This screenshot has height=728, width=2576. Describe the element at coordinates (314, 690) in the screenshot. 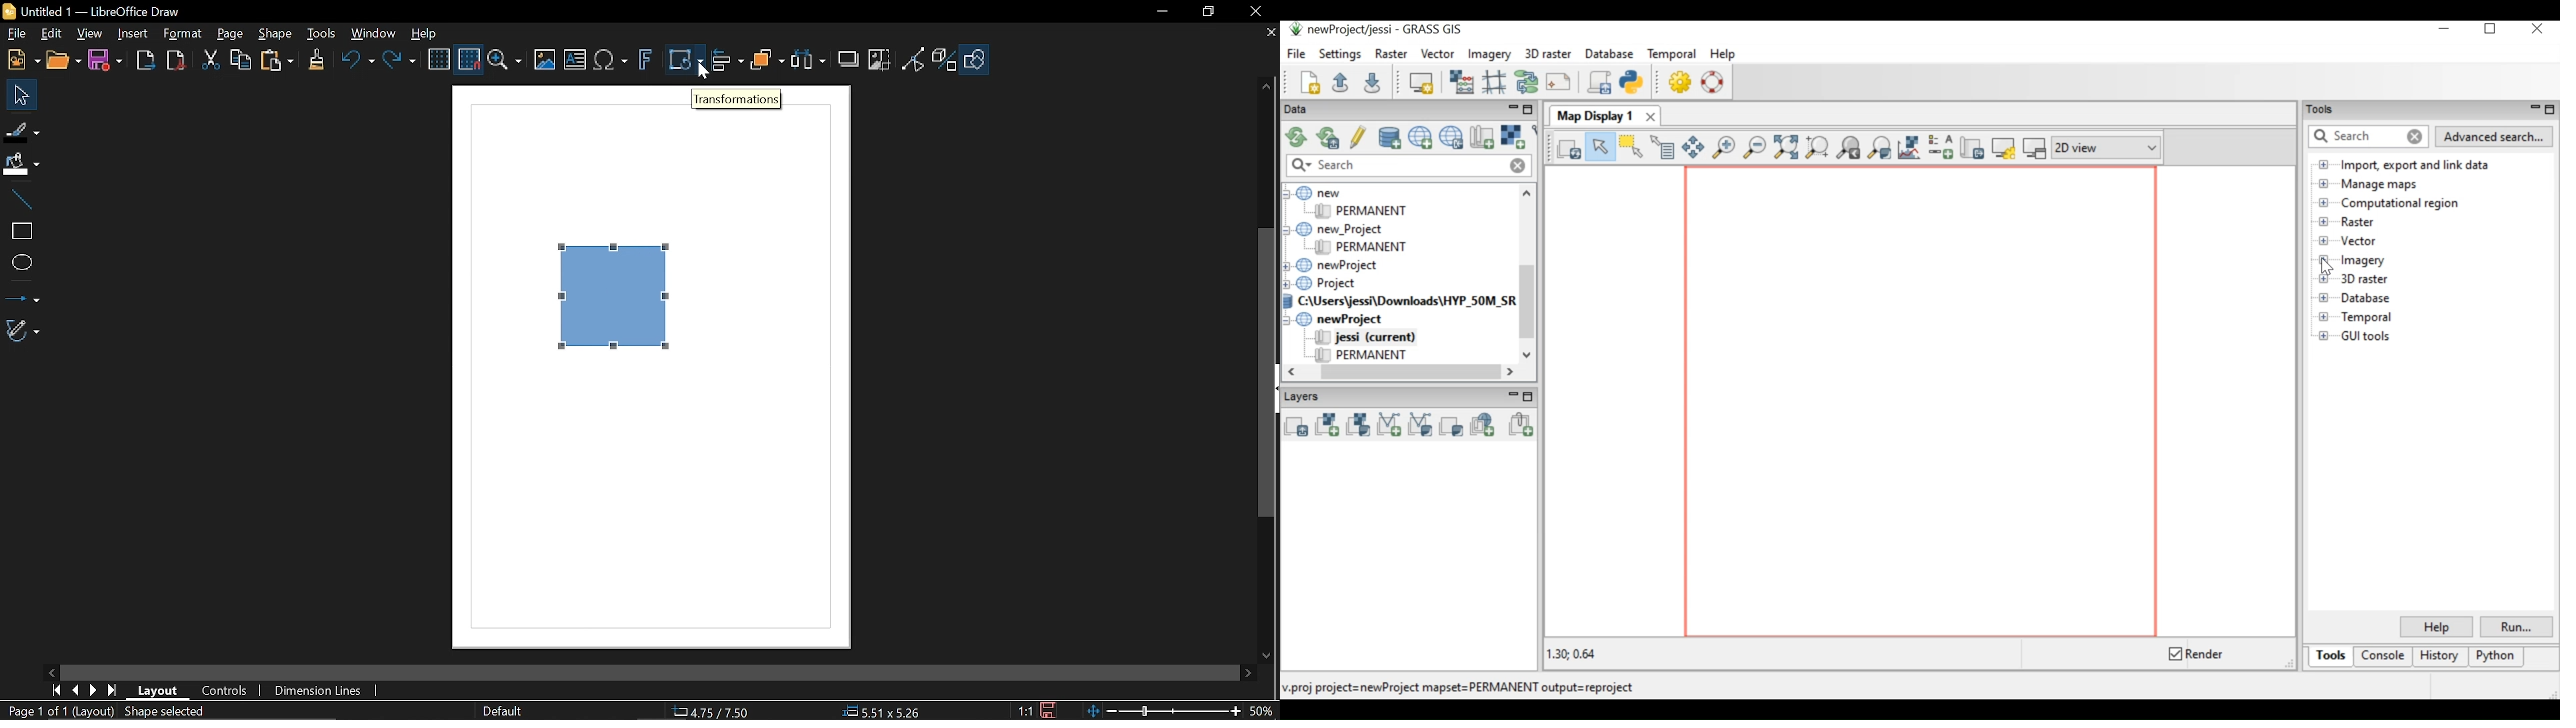

I see `Dimension lines` at that location.